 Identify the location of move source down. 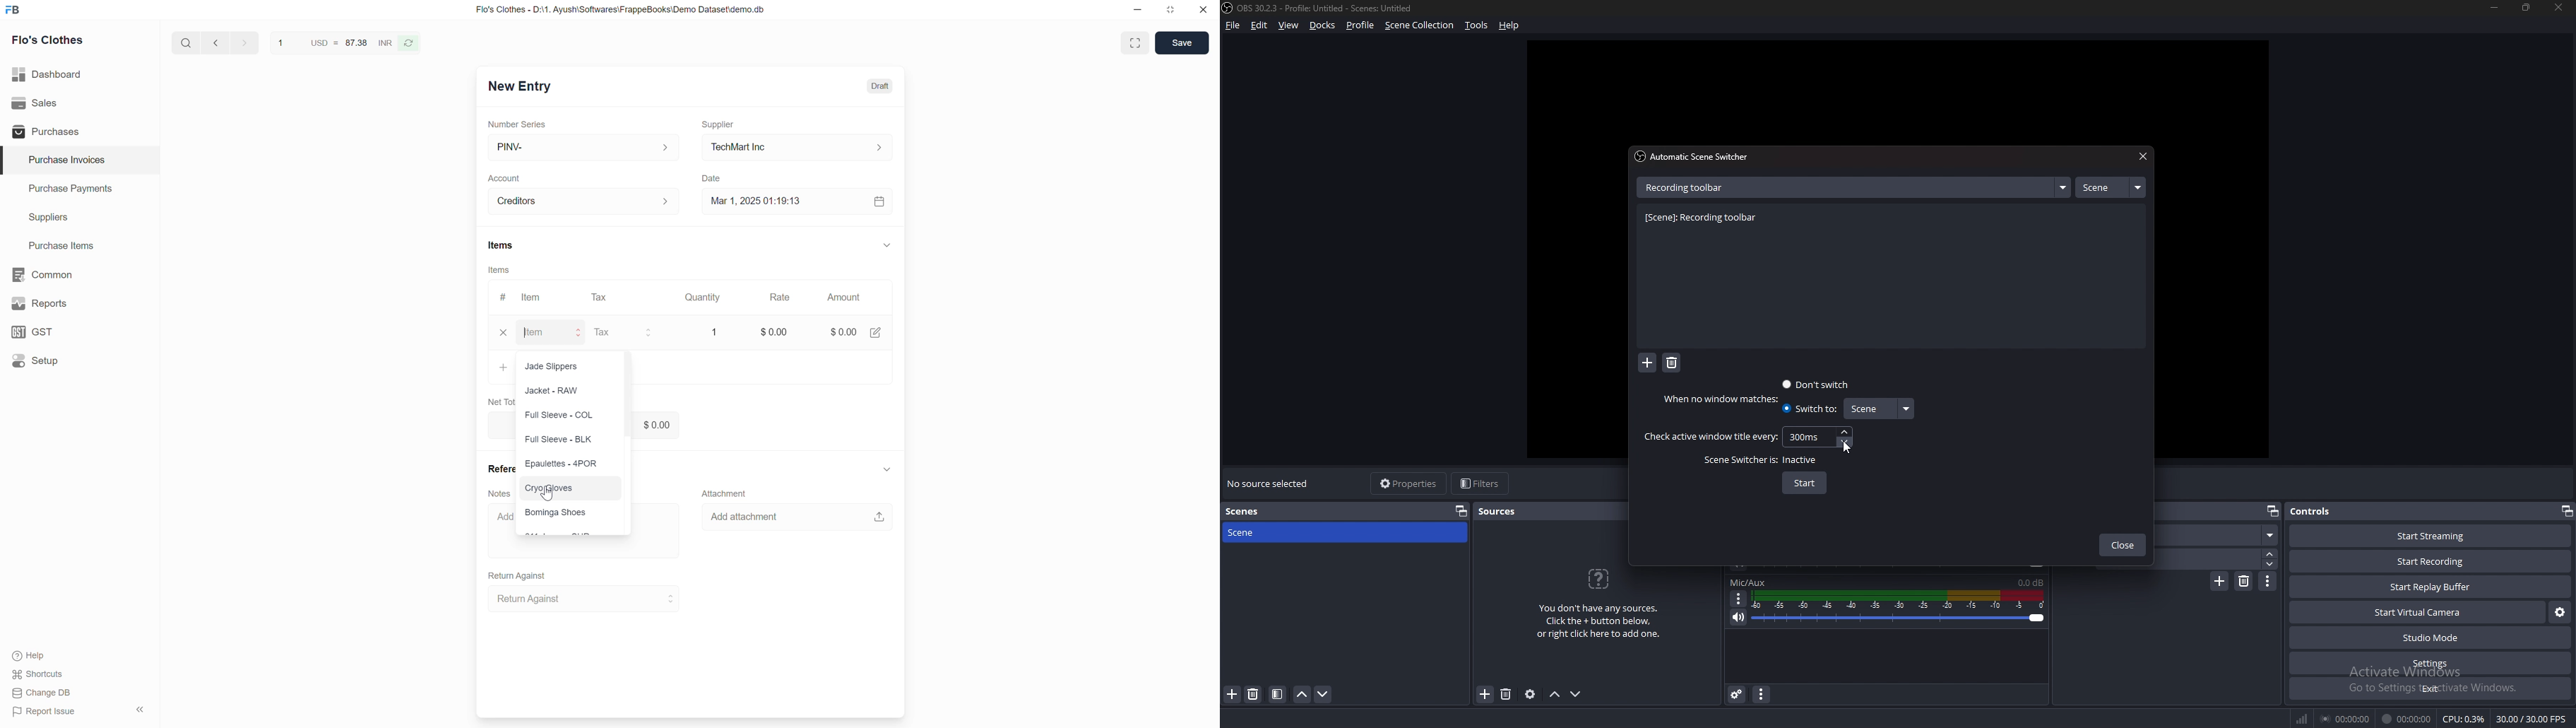
(1576, 695).